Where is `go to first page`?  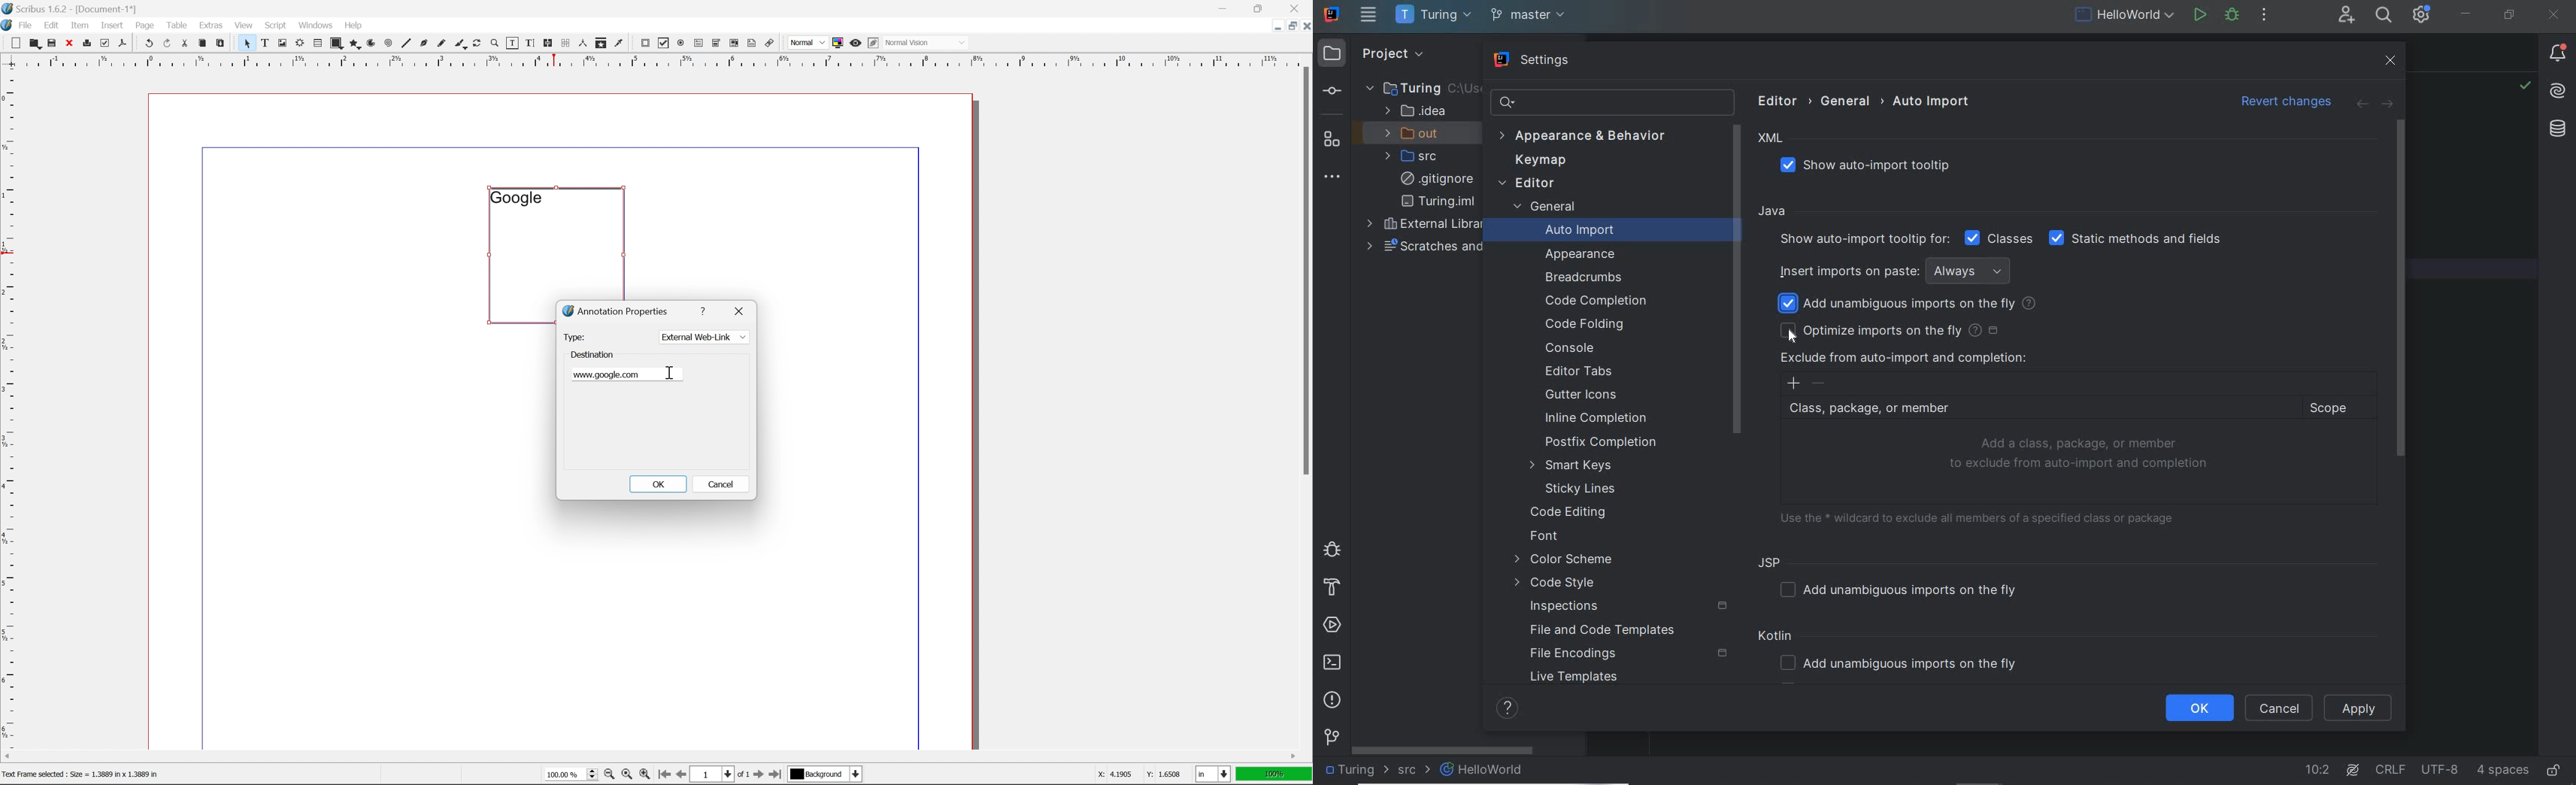 go to first page is located at coordinates (662, 774).